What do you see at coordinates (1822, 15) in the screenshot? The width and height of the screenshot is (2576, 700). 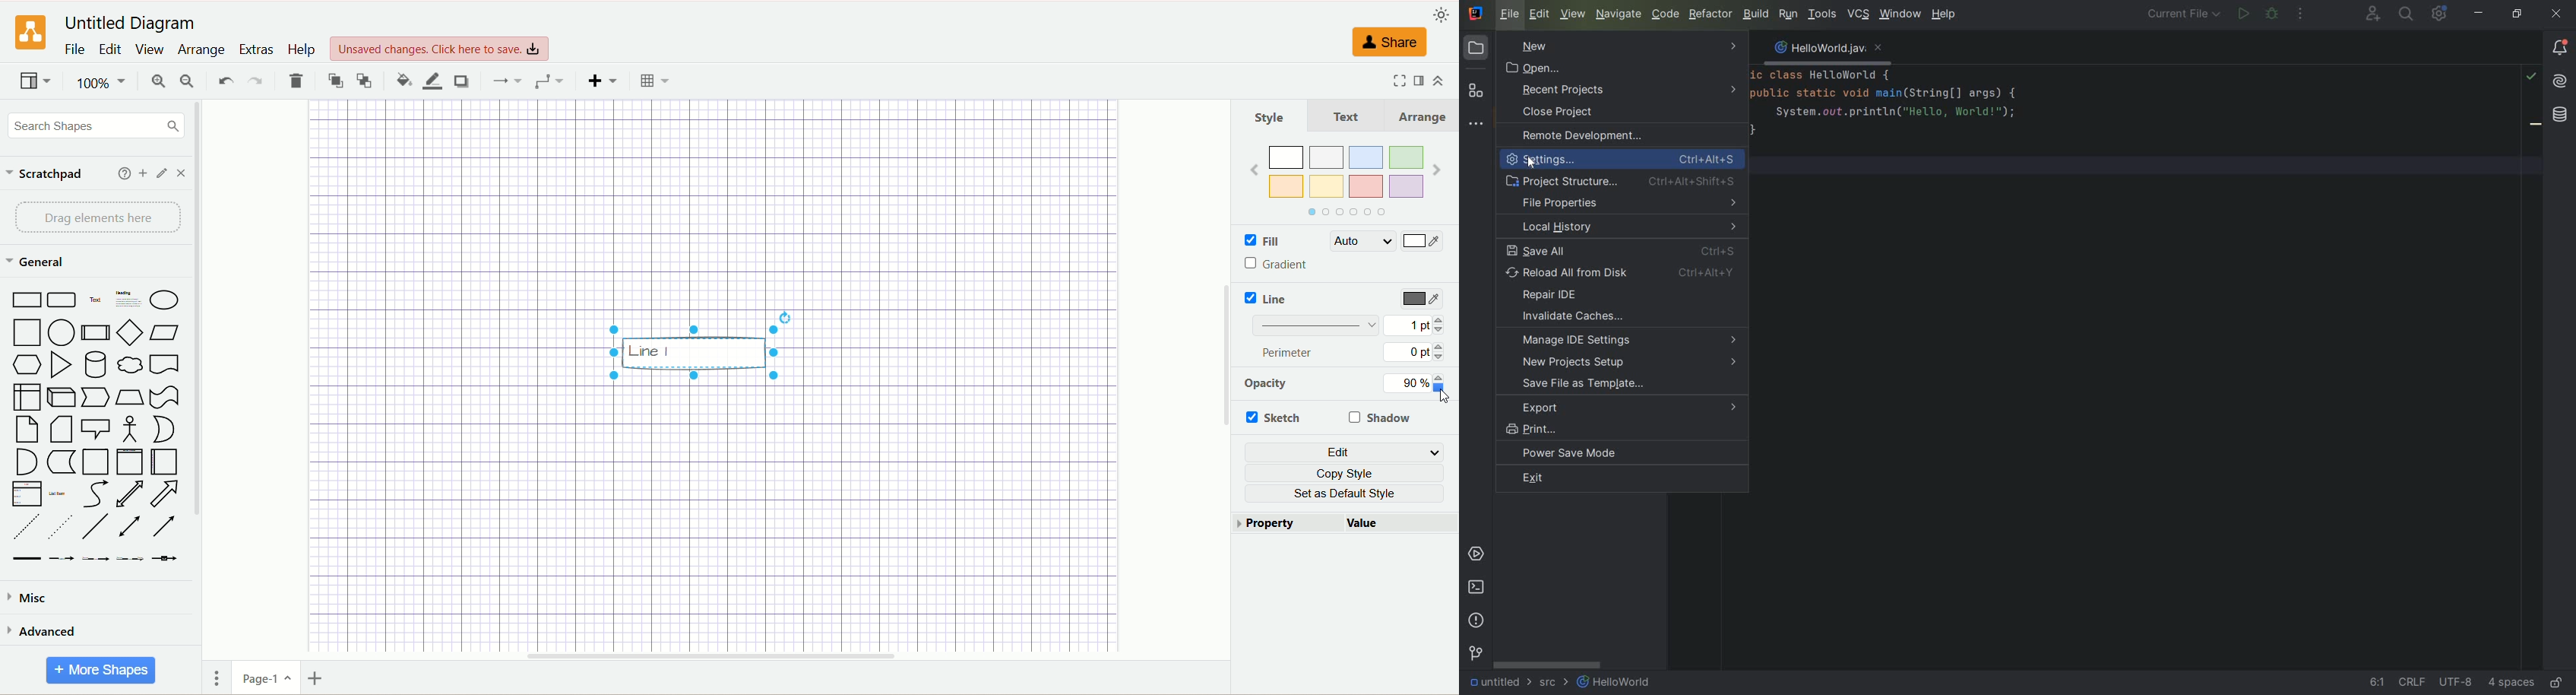 I see `TOOLS` at bounding box center [1822, 15].